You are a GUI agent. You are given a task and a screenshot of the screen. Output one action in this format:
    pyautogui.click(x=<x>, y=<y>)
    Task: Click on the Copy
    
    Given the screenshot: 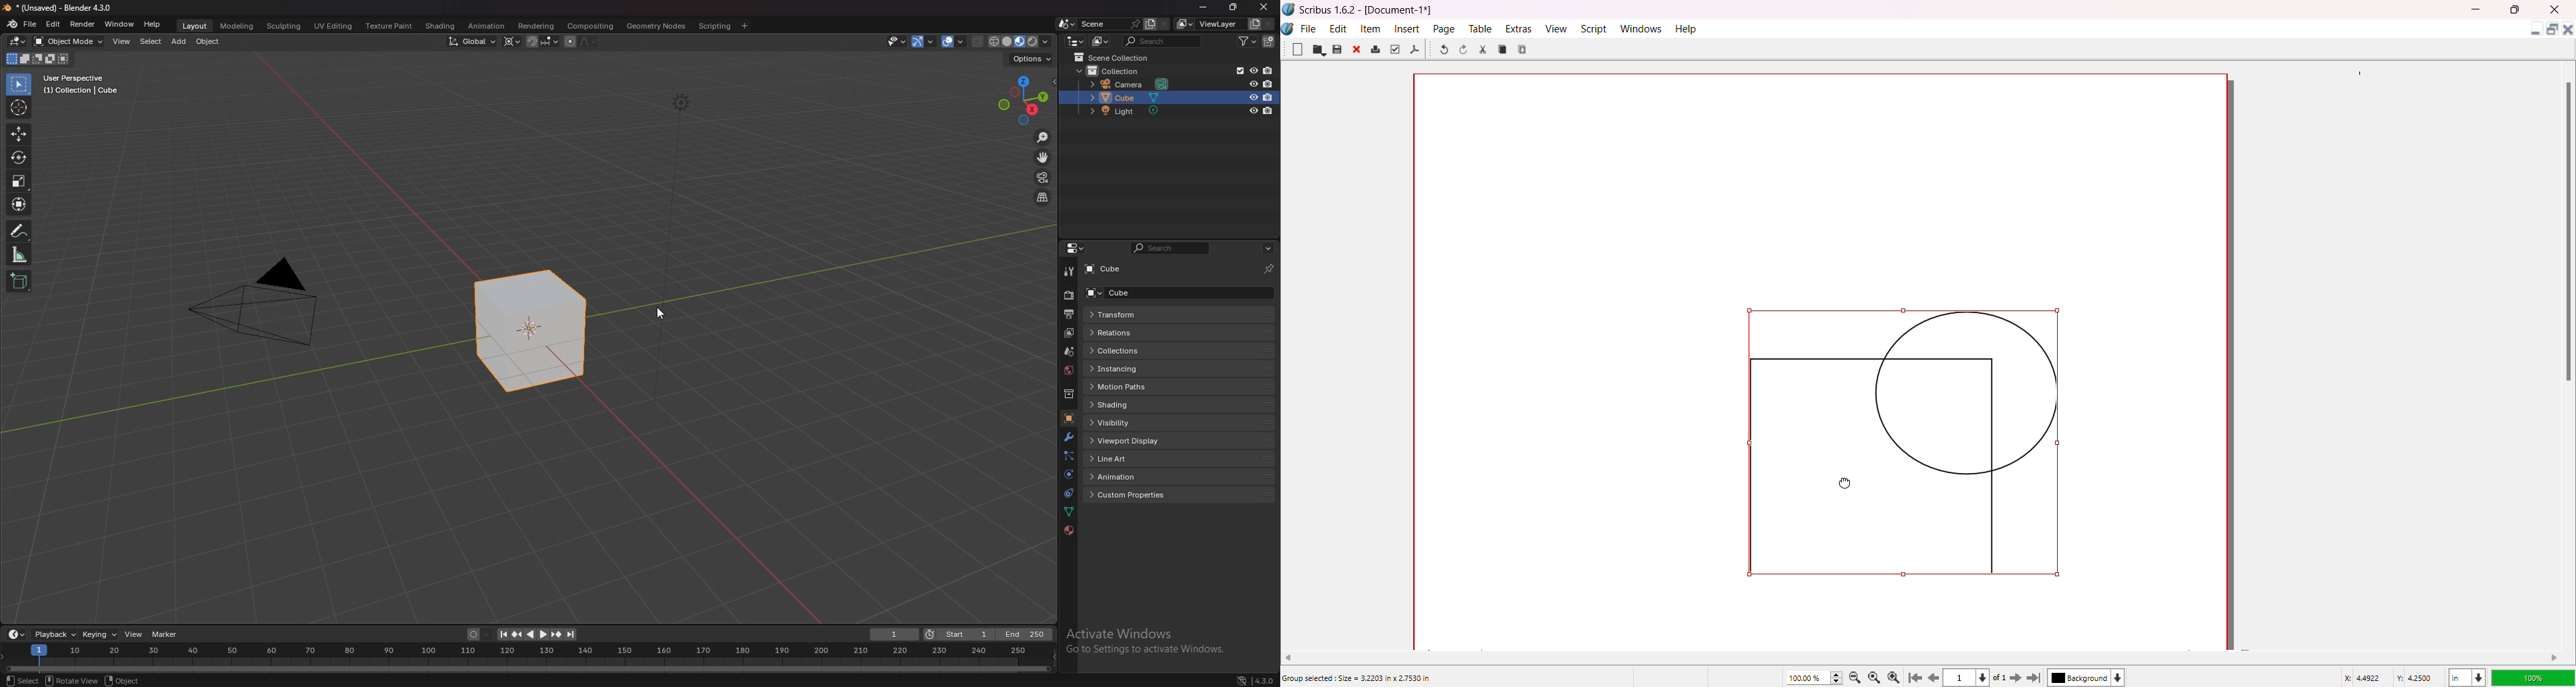 What is the action you would take?
    pyautogui.click(x=1503, y=49)
    